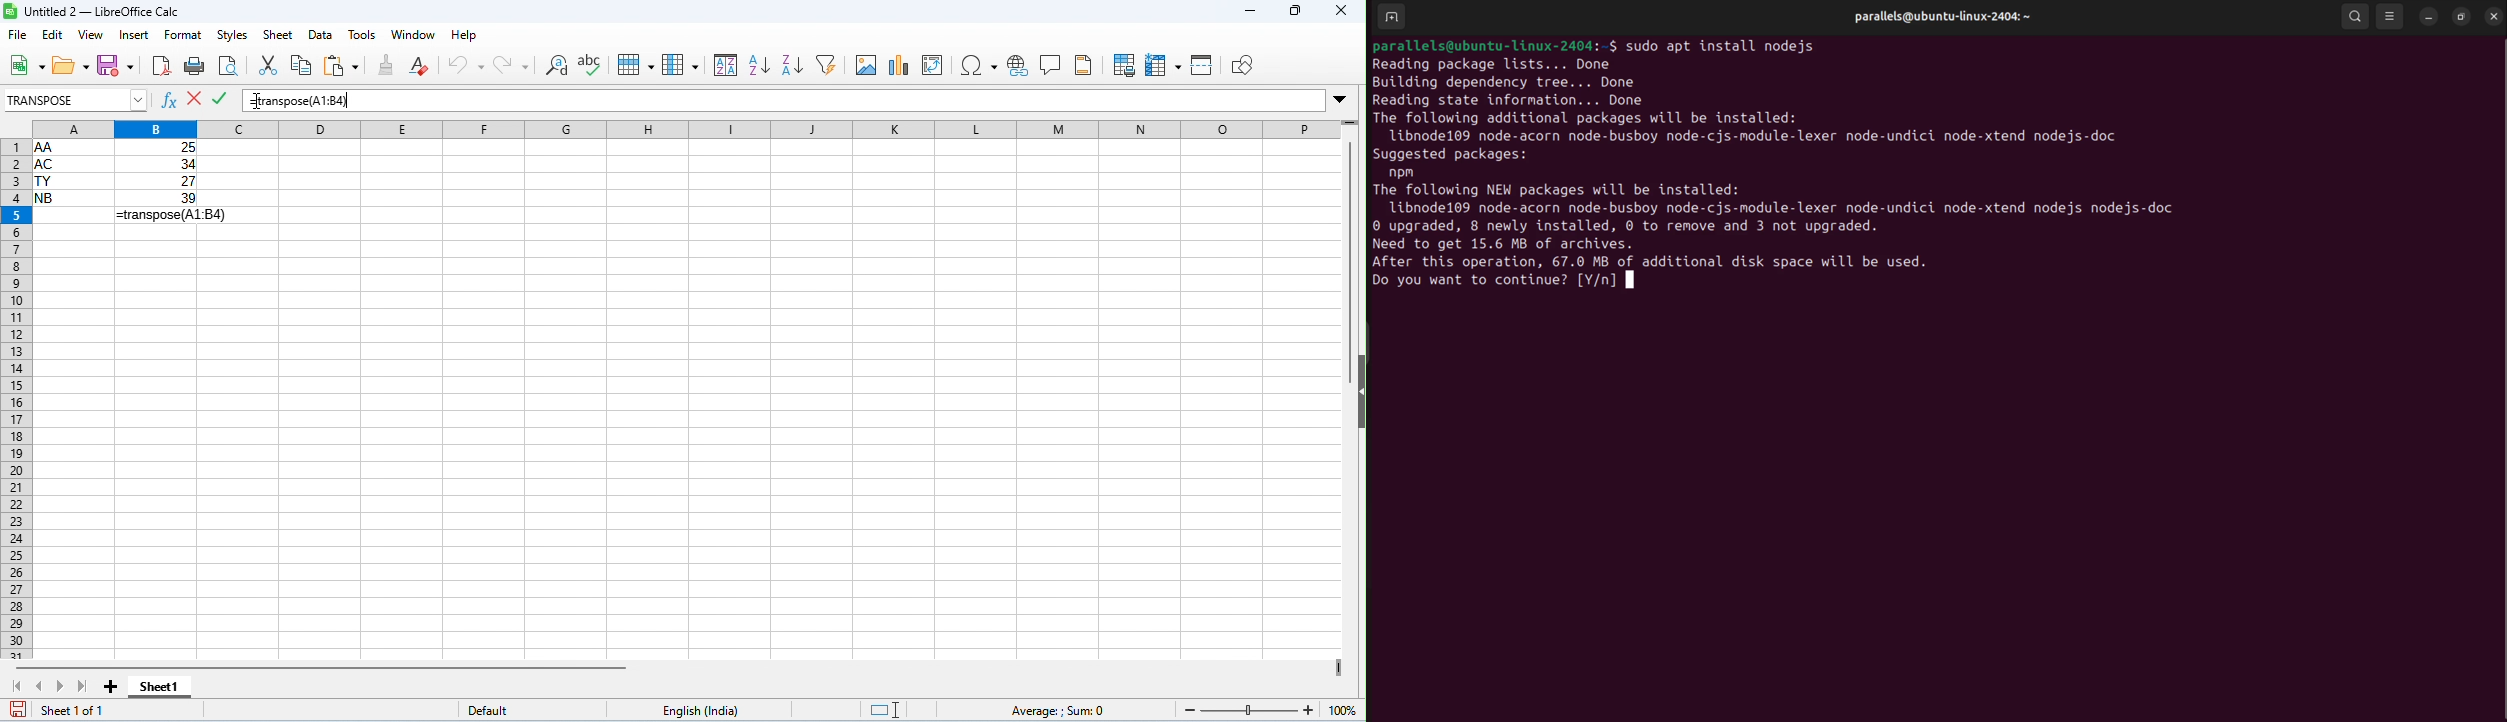 This screenshot has height=728, width=2520. What do you see at coordinates (76, 710) in the screenshot?
I see `sheet 1 of 1` at bounding box center [76, 710].